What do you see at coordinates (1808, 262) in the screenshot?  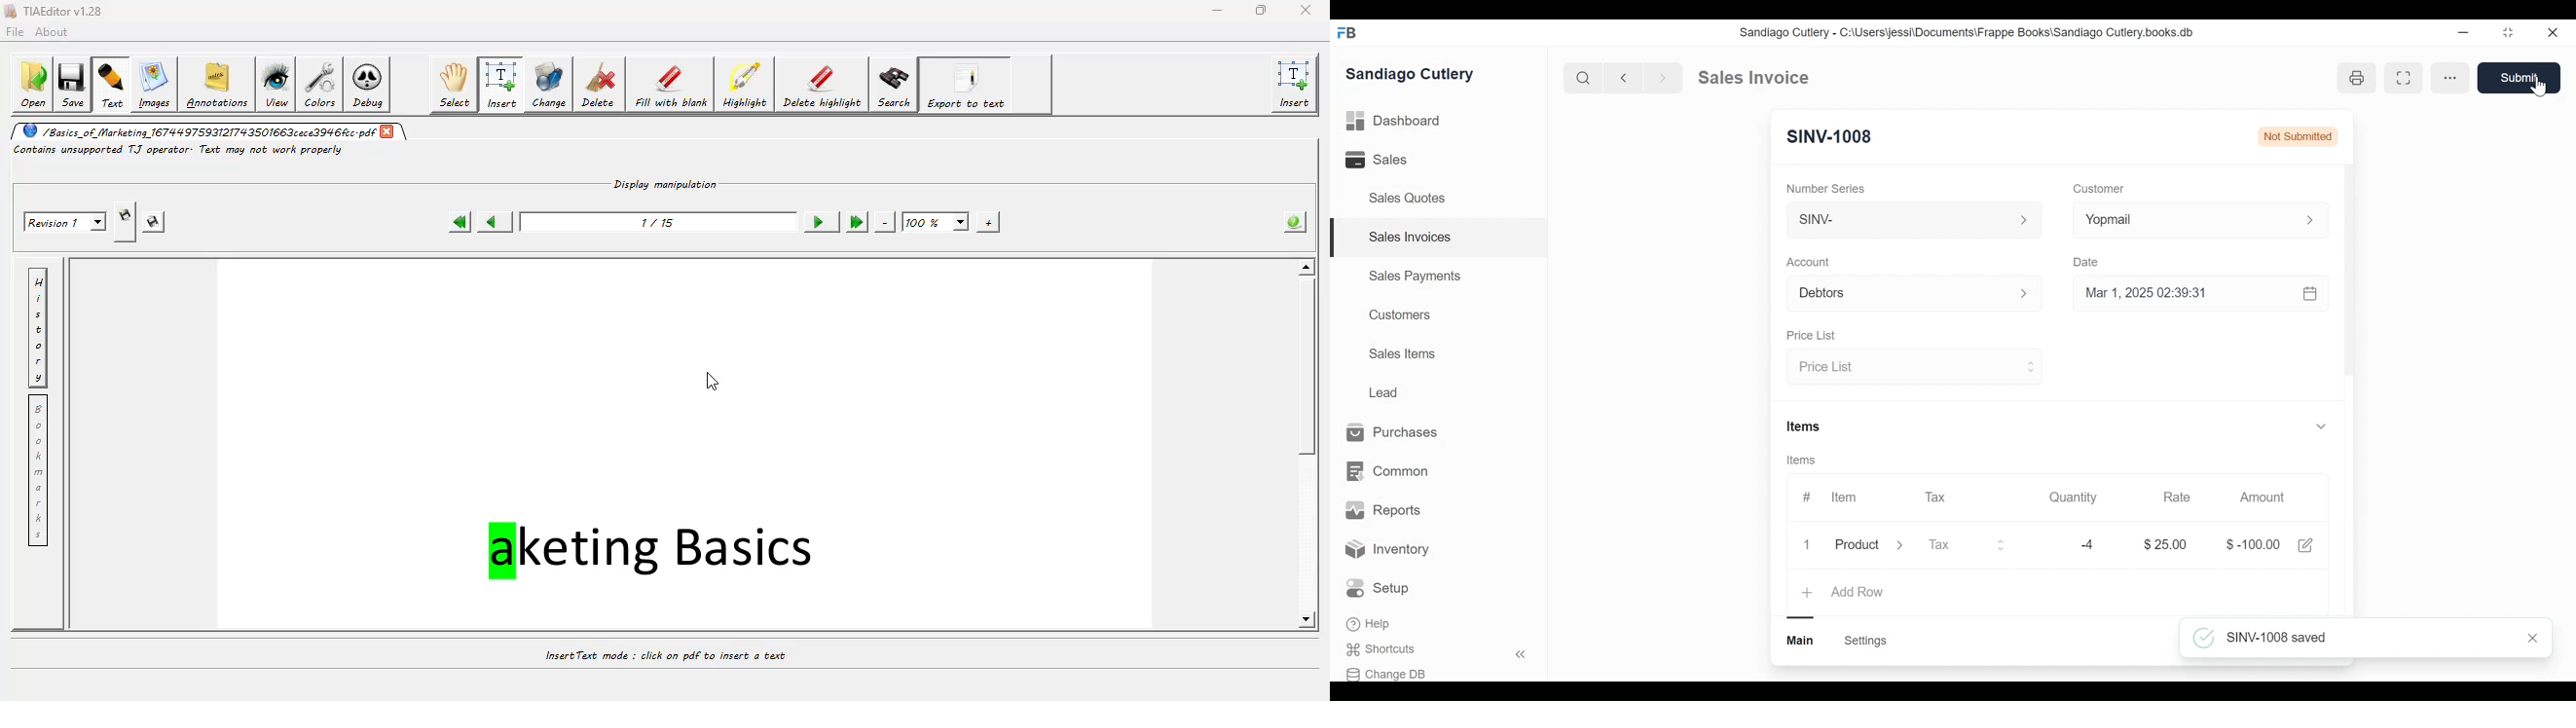 I see `Account` at bounding box center [1808, 262].